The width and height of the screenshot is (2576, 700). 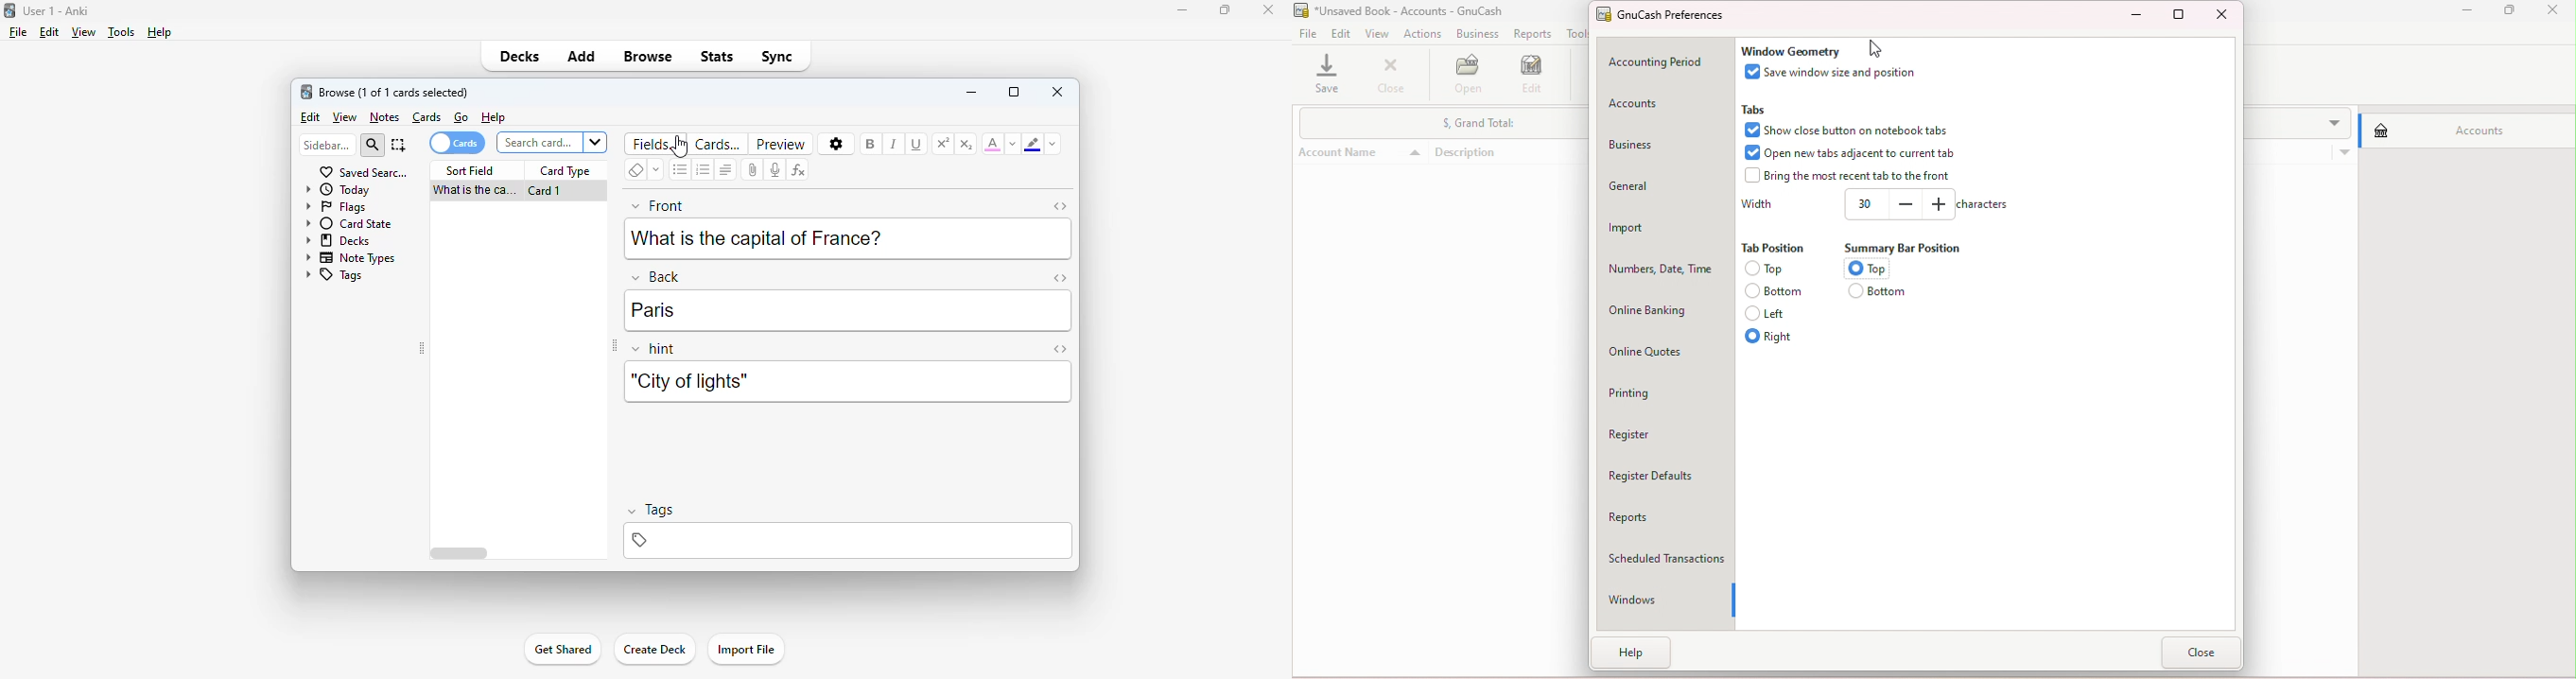 What do you see at coordinates (1776, 313) in the screenshot?
I see `Left` at bounding box center [1776, 313].